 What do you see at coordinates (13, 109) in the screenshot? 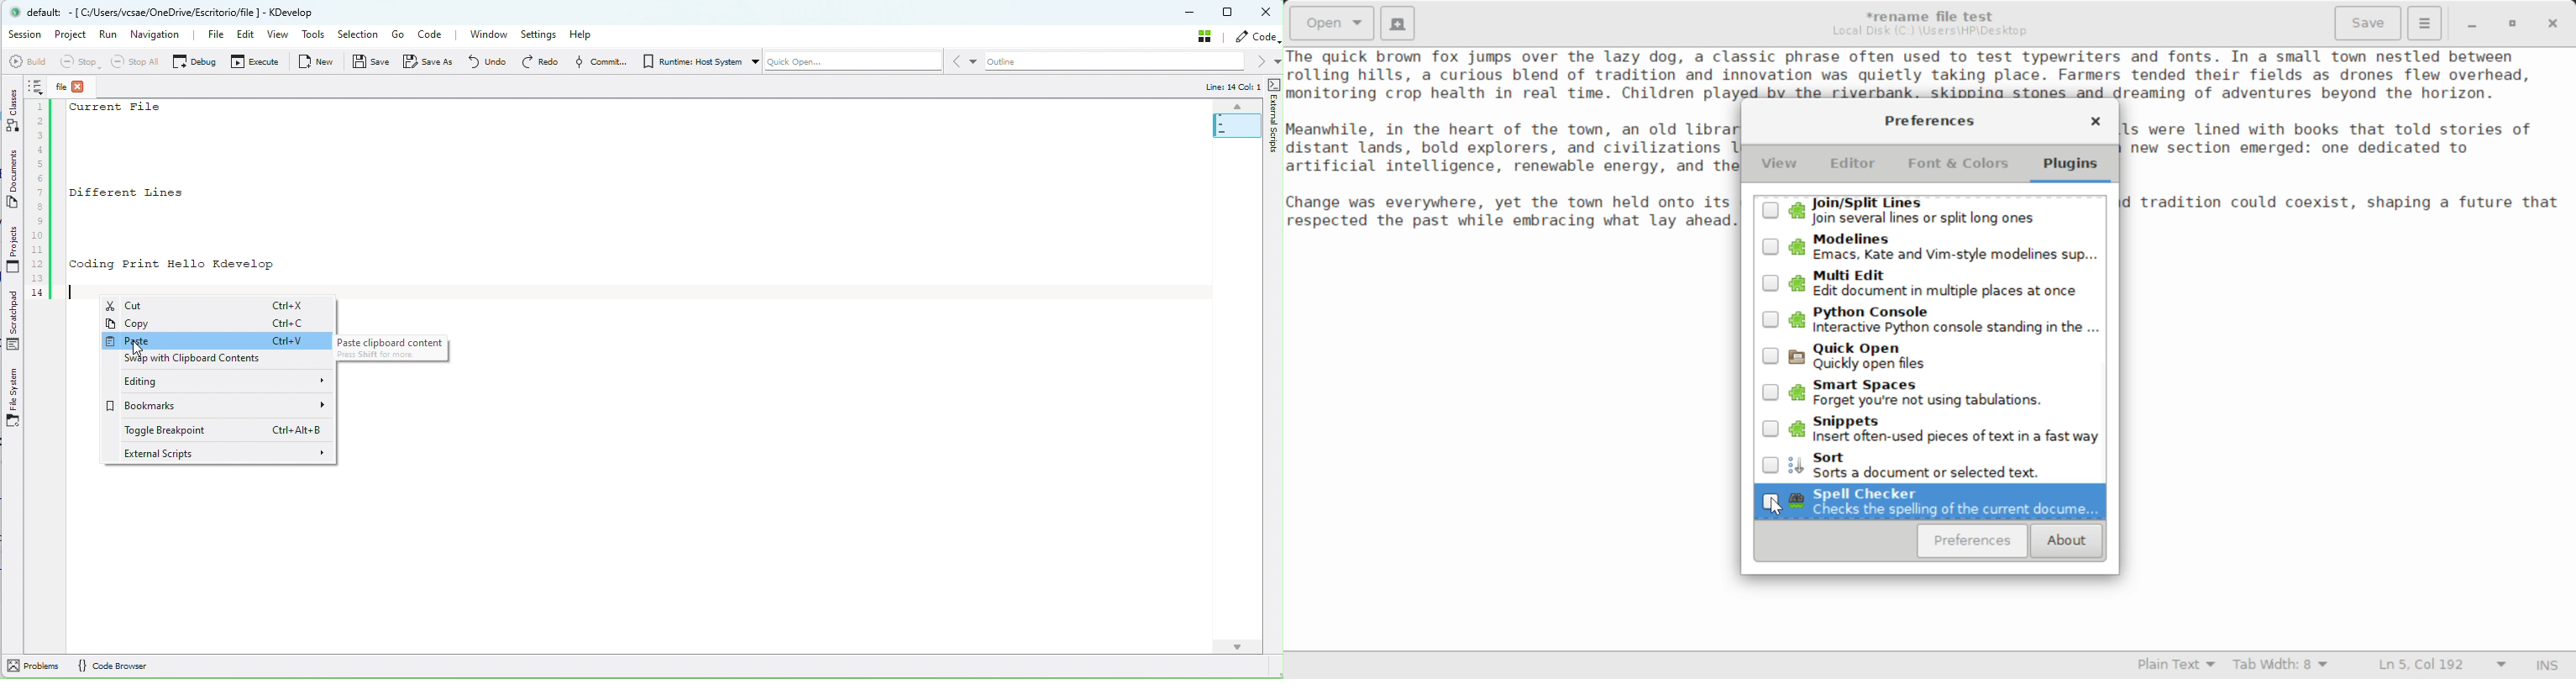
I see `Classes` at bounding box center [13, 109].